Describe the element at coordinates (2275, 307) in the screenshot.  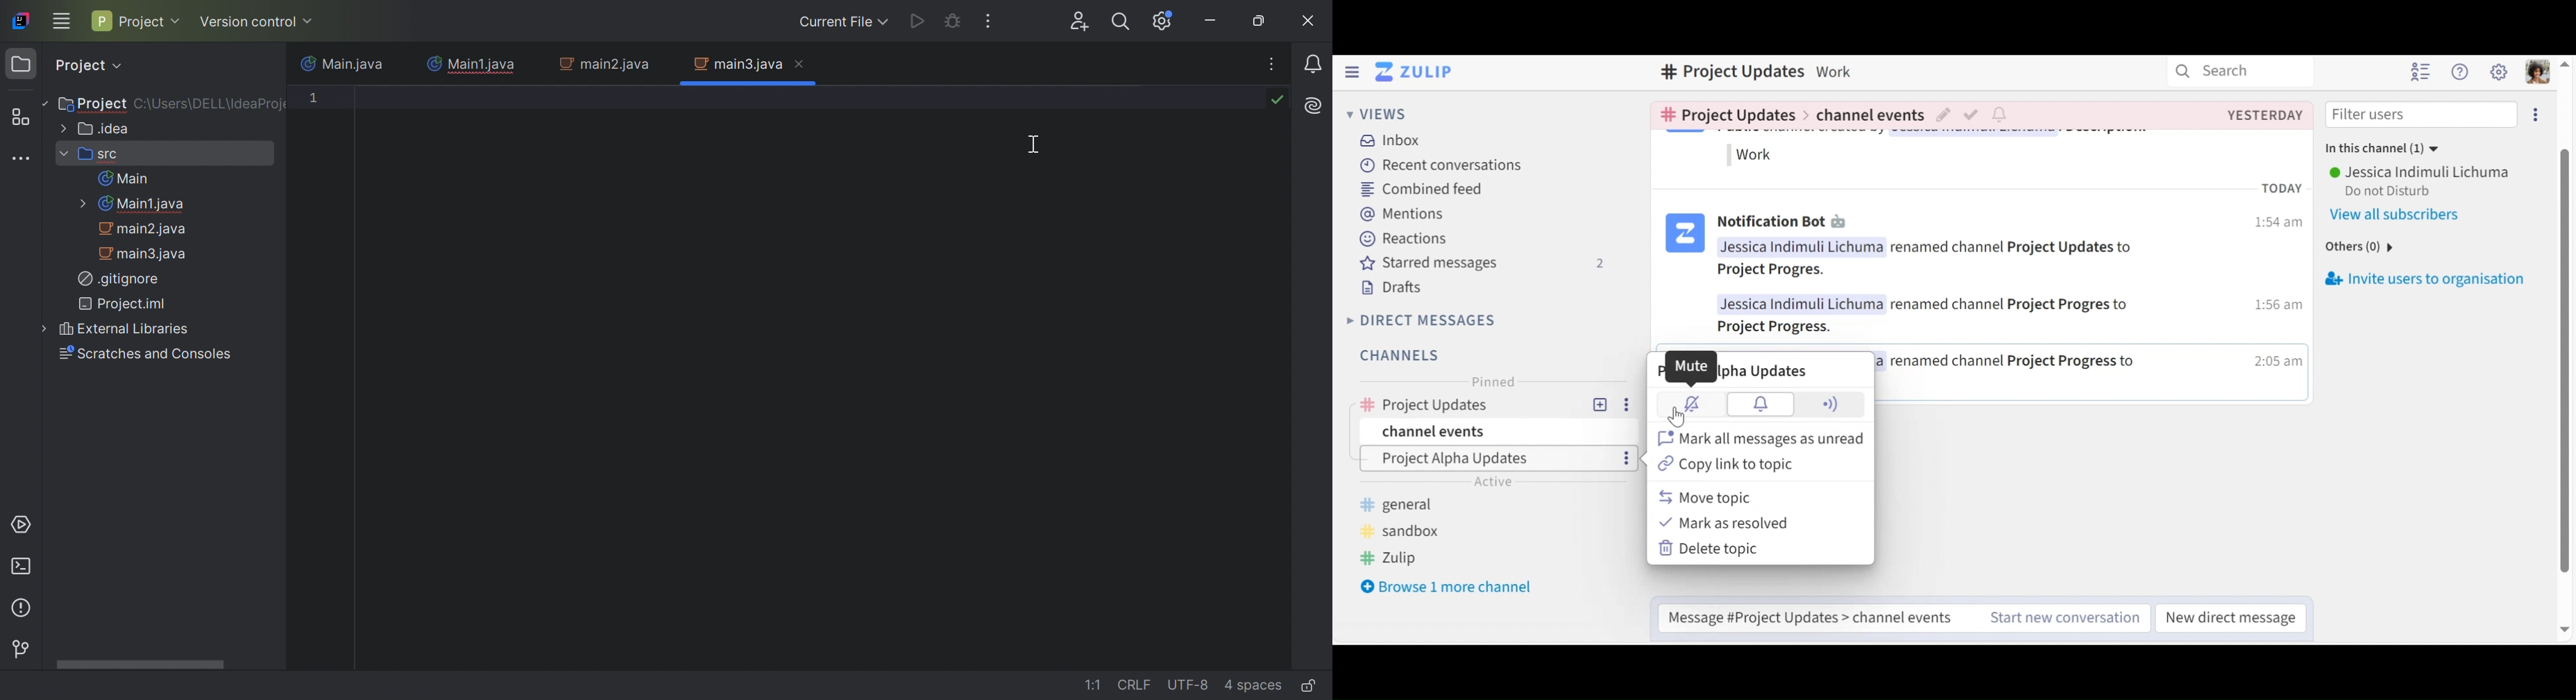
I see `1:56 am` at that location.